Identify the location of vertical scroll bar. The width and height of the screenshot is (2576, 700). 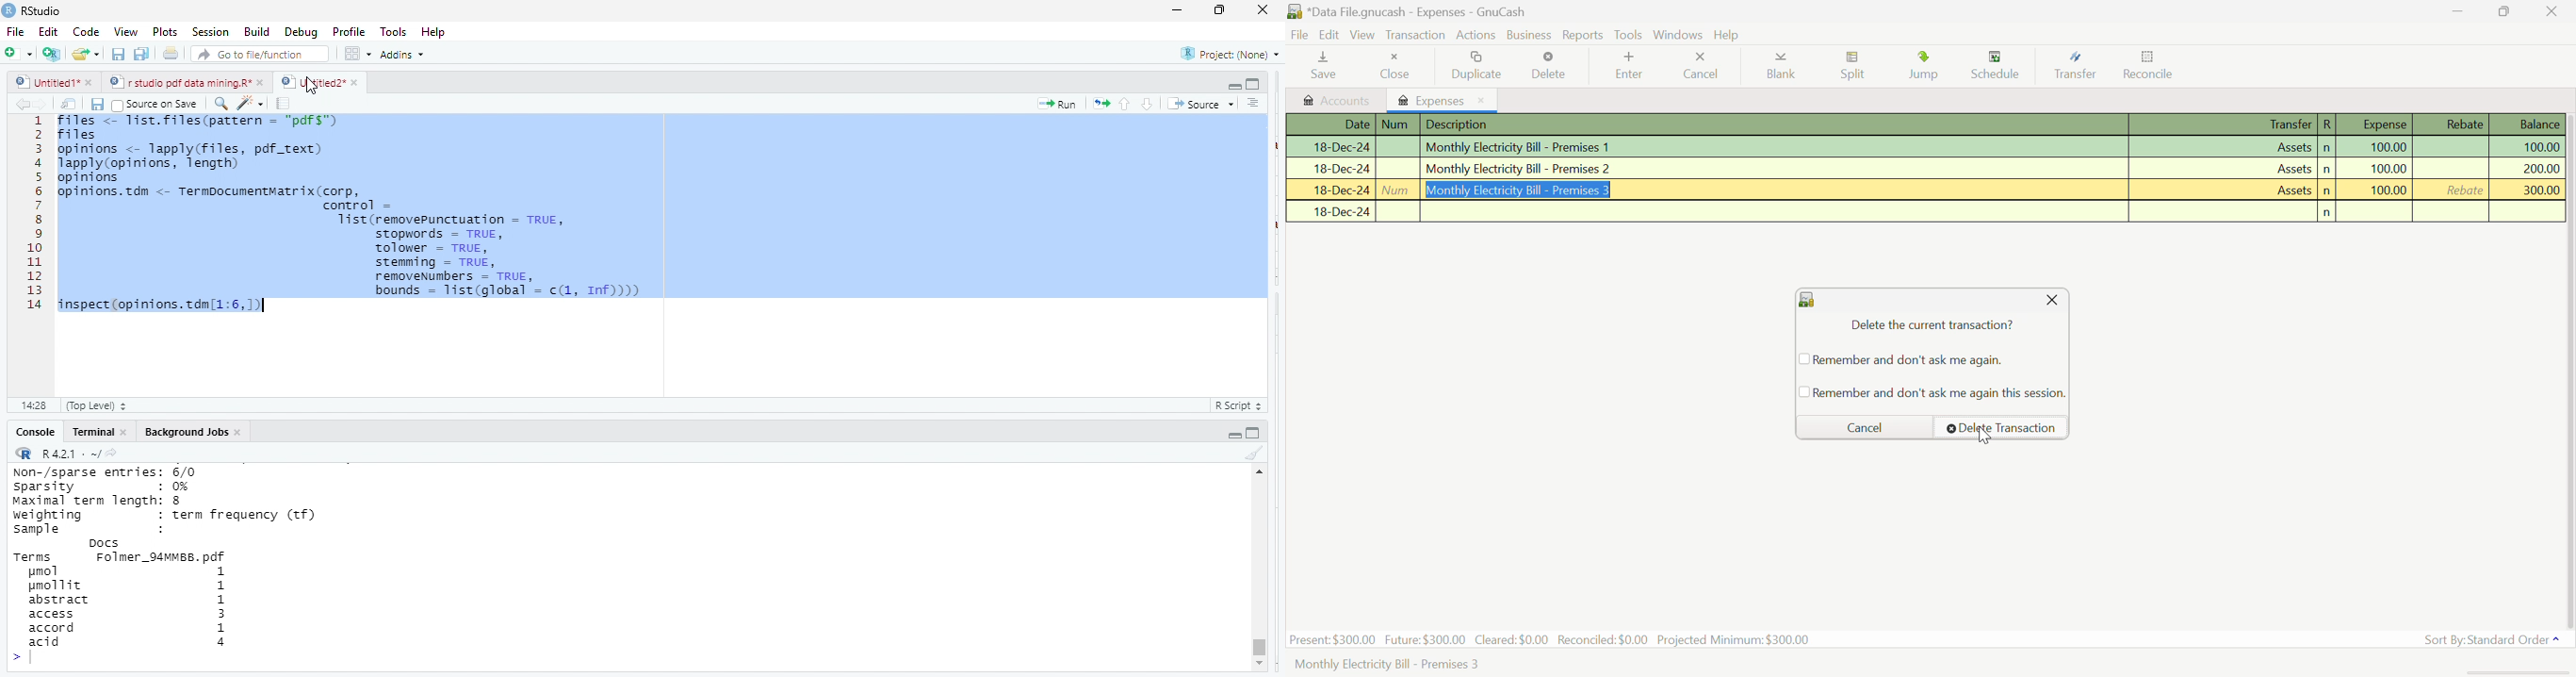
(1258, 568).